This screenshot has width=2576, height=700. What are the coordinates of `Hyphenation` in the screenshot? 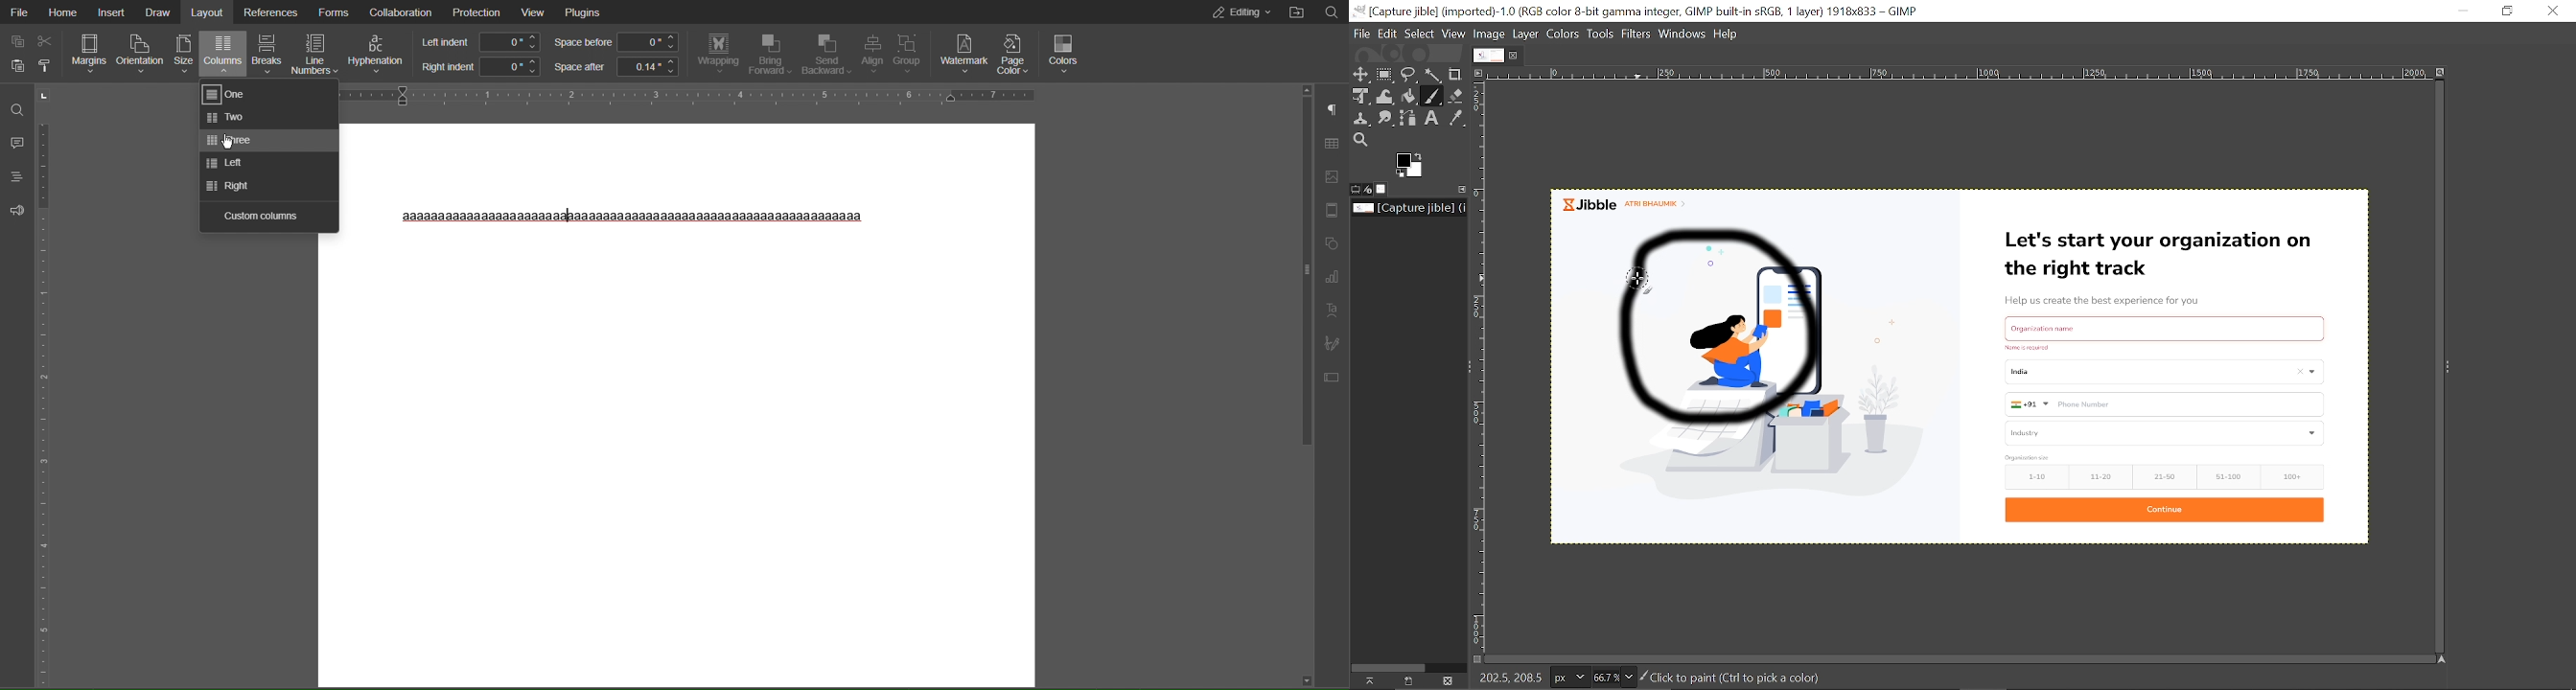 It's located at (377, 55).